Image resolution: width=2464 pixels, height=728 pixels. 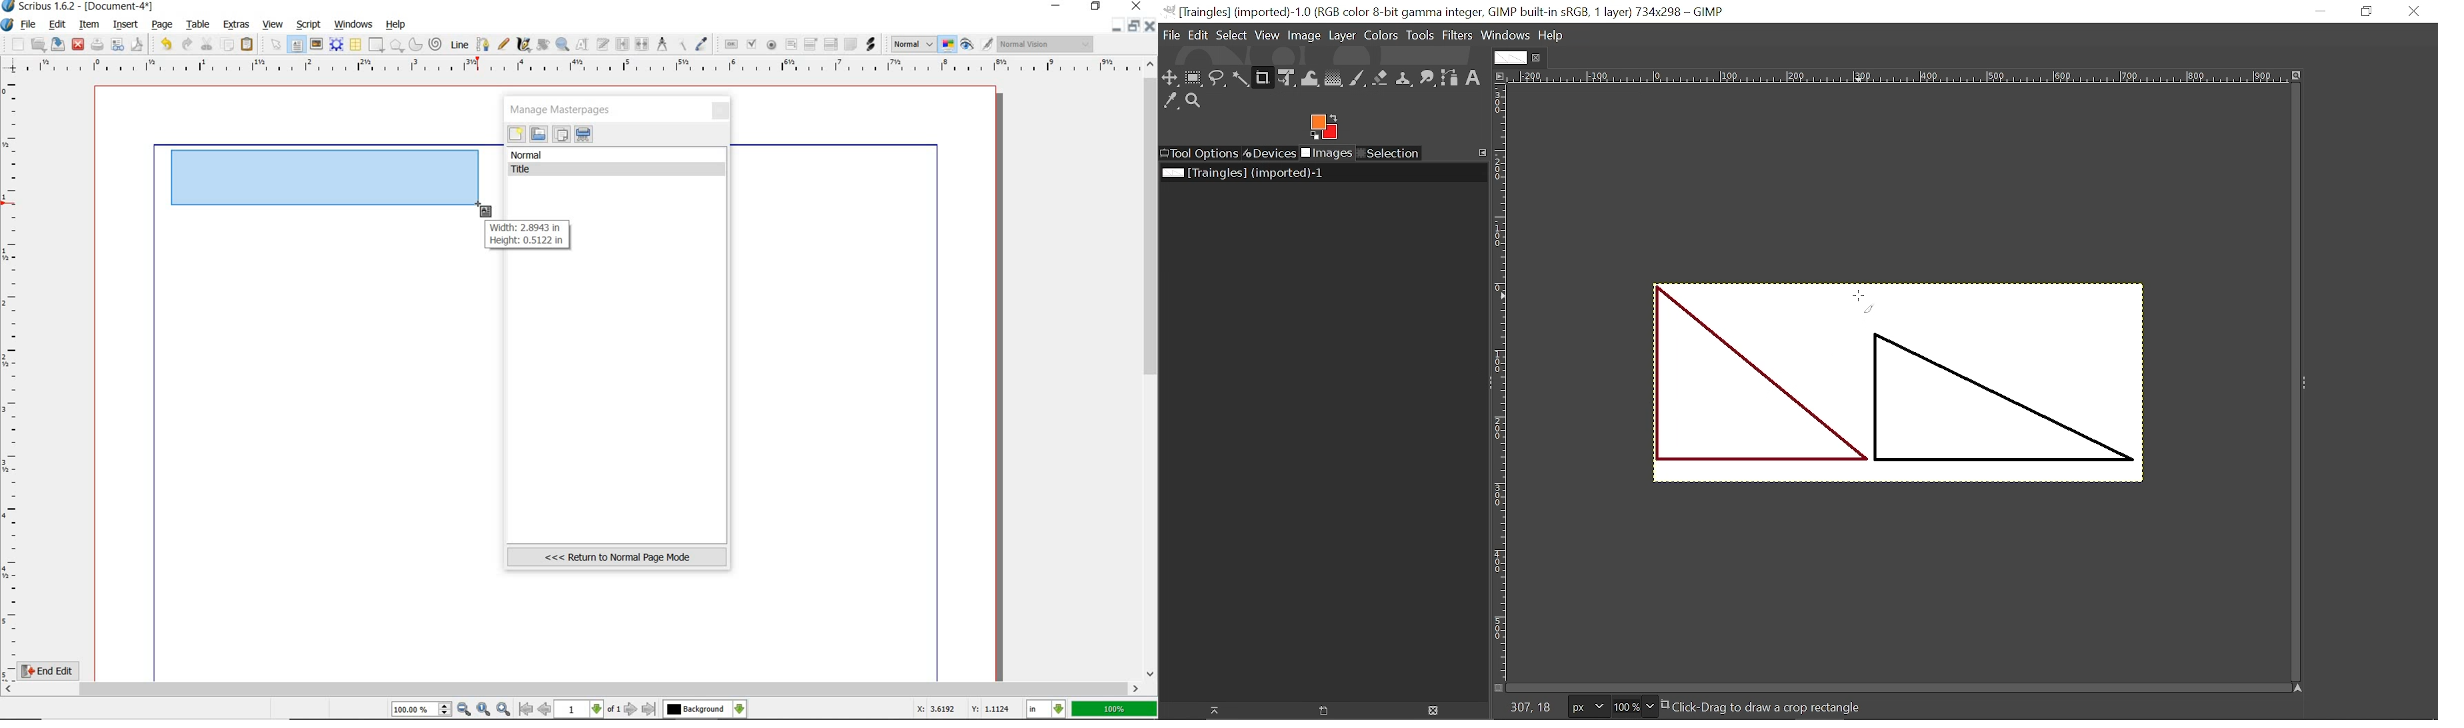 I want to click on shape, so click(x=377, y=46).